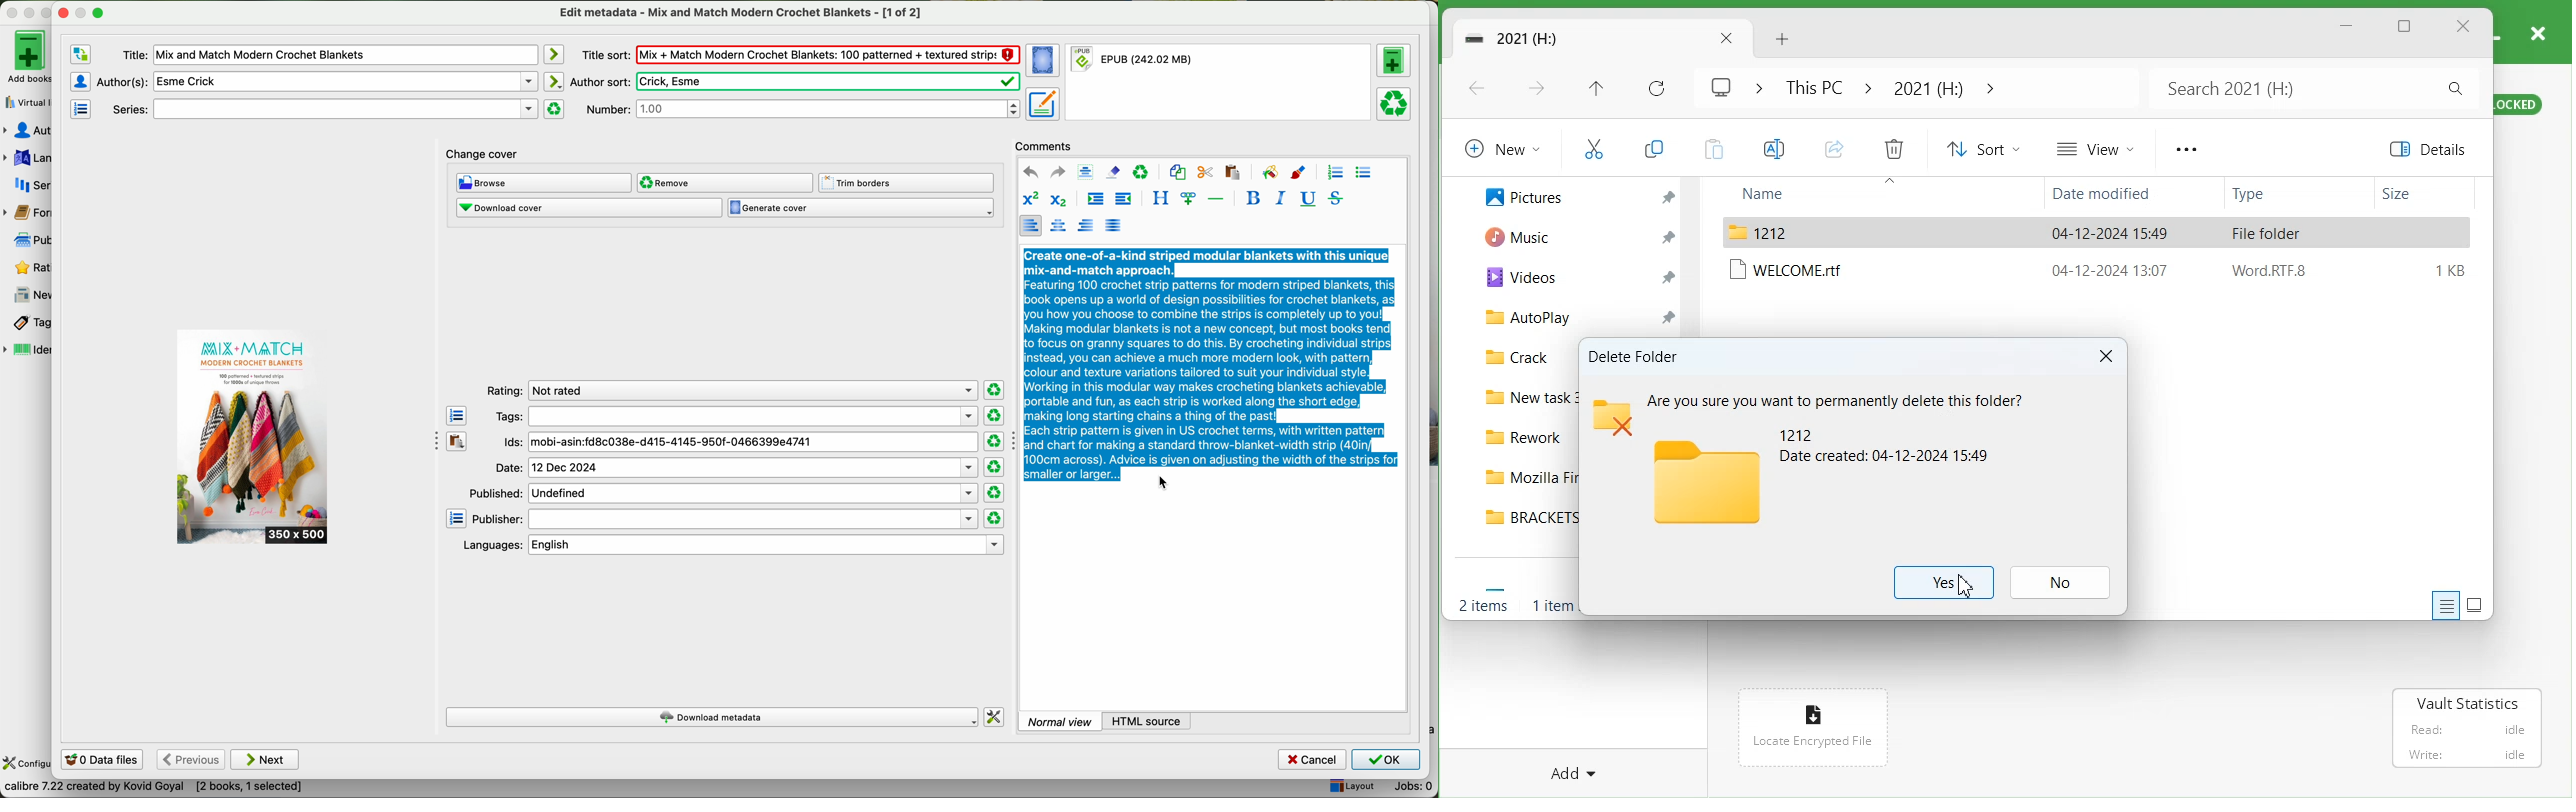  Describe the element at coordinates (714, 718) in the screenshot. I see `download metadata` at that location.